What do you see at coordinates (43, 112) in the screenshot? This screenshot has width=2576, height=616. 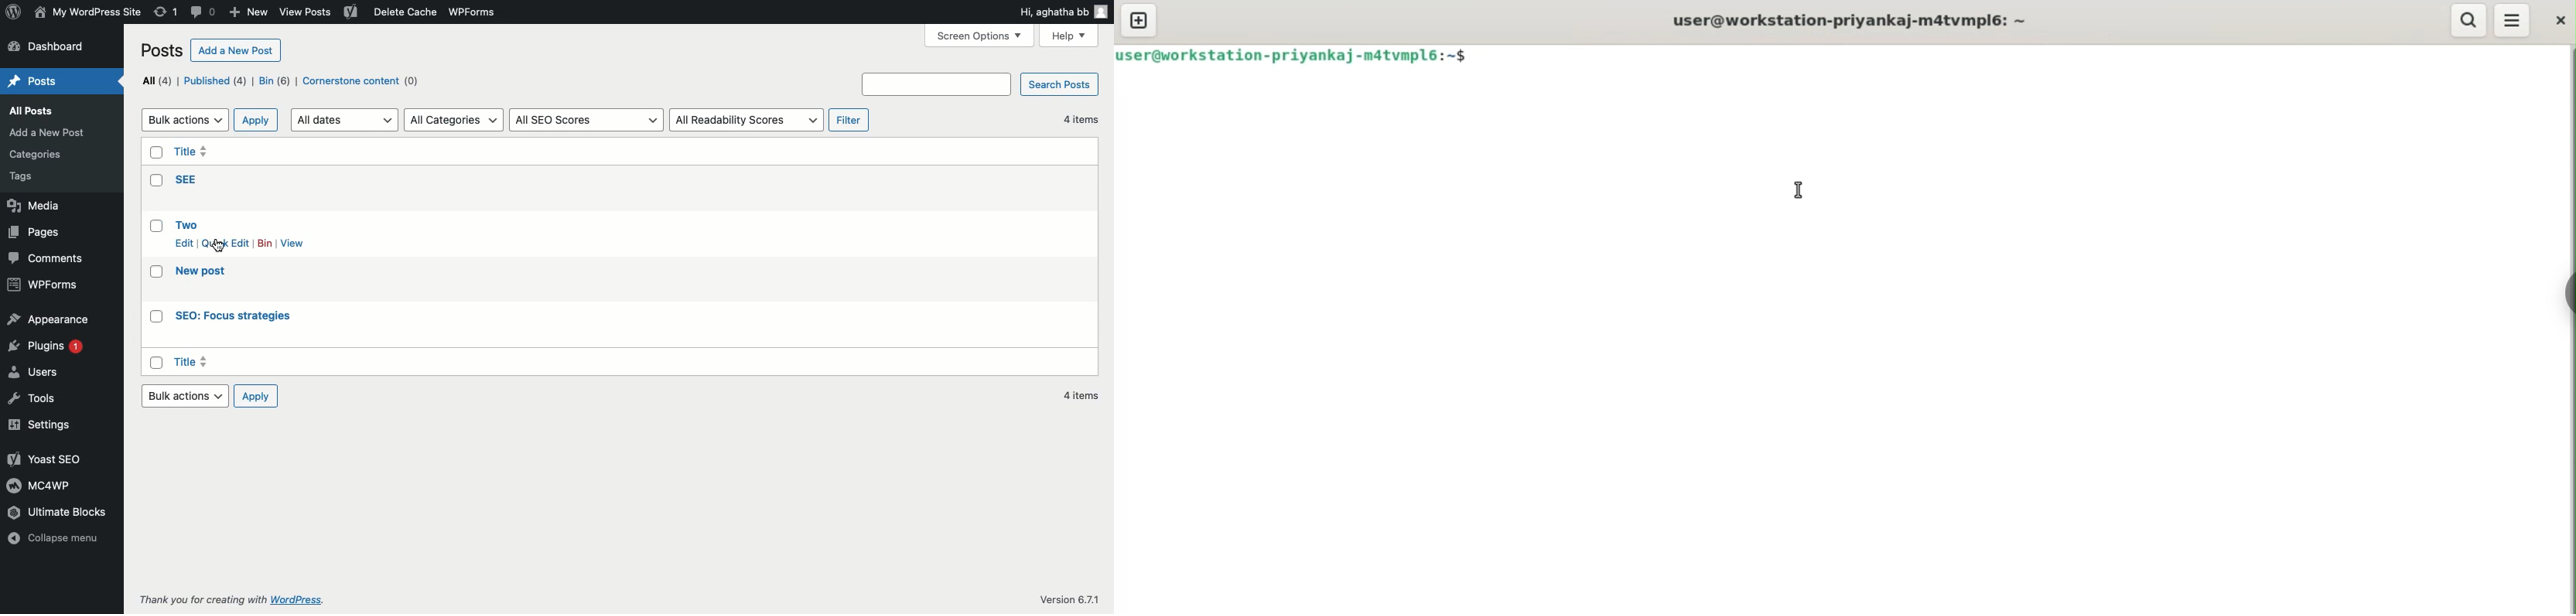 I see `All posts` at bounding box center [43, 112].